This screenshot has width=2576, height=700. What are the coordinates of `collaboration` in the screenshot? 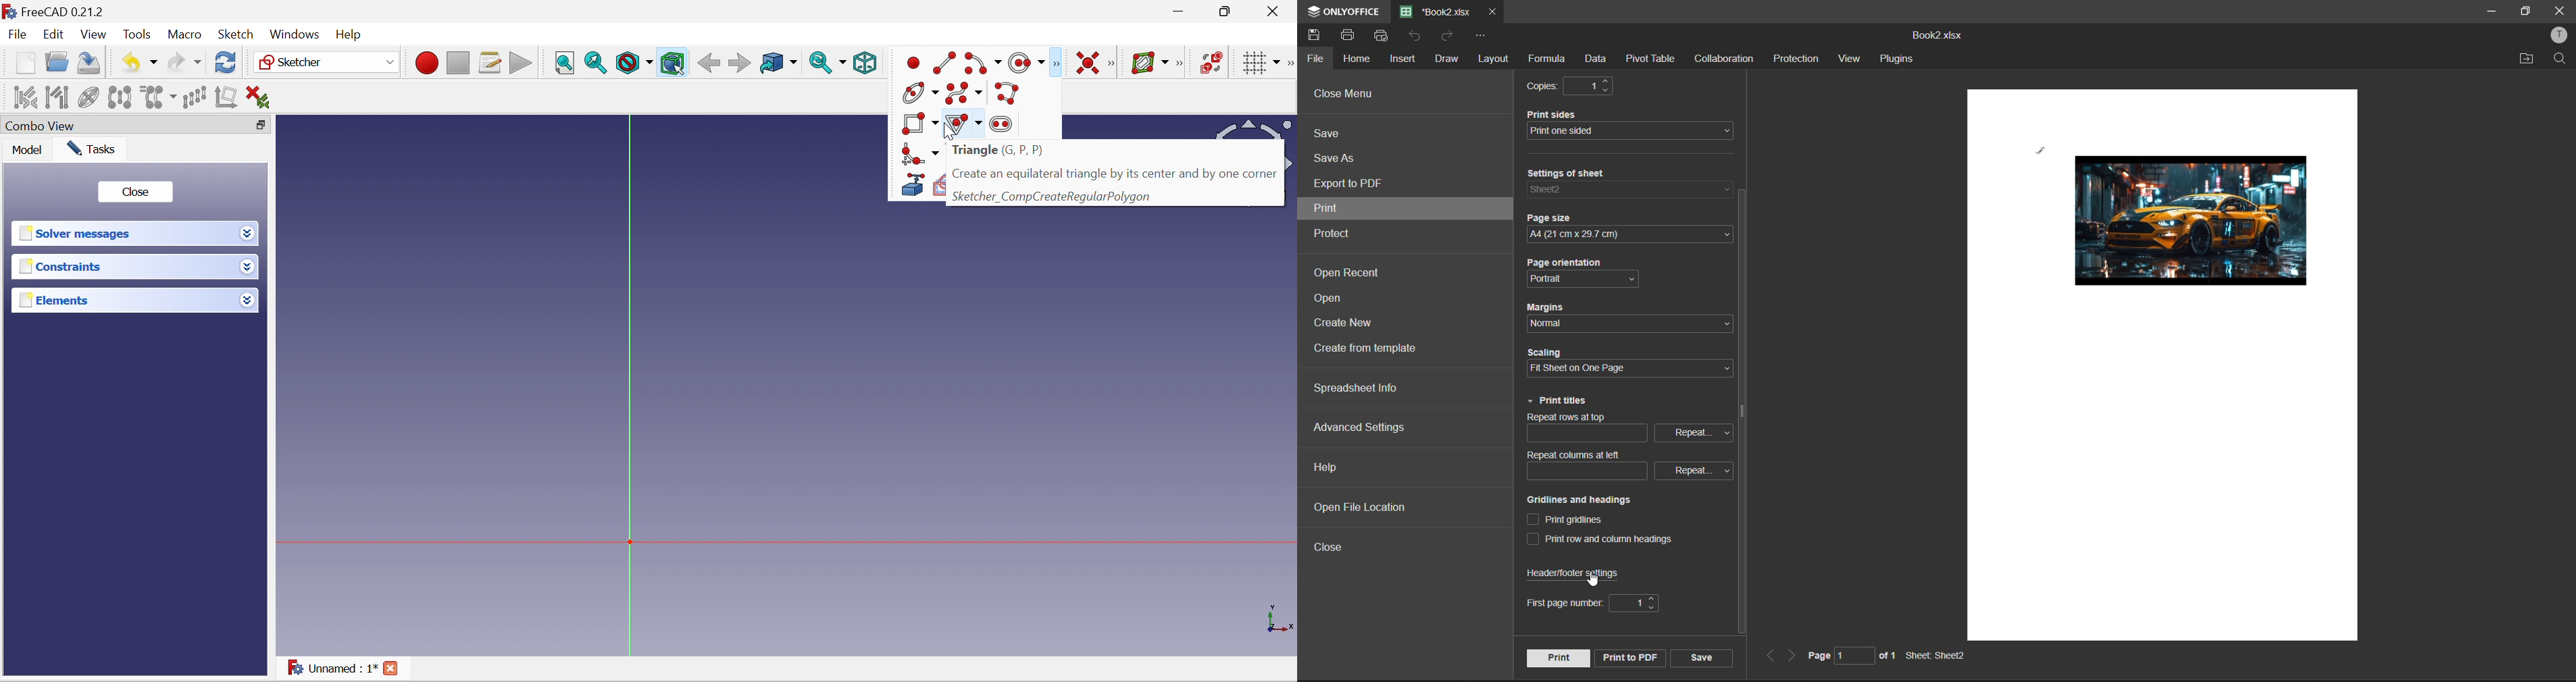 It's located at (1729, 59).